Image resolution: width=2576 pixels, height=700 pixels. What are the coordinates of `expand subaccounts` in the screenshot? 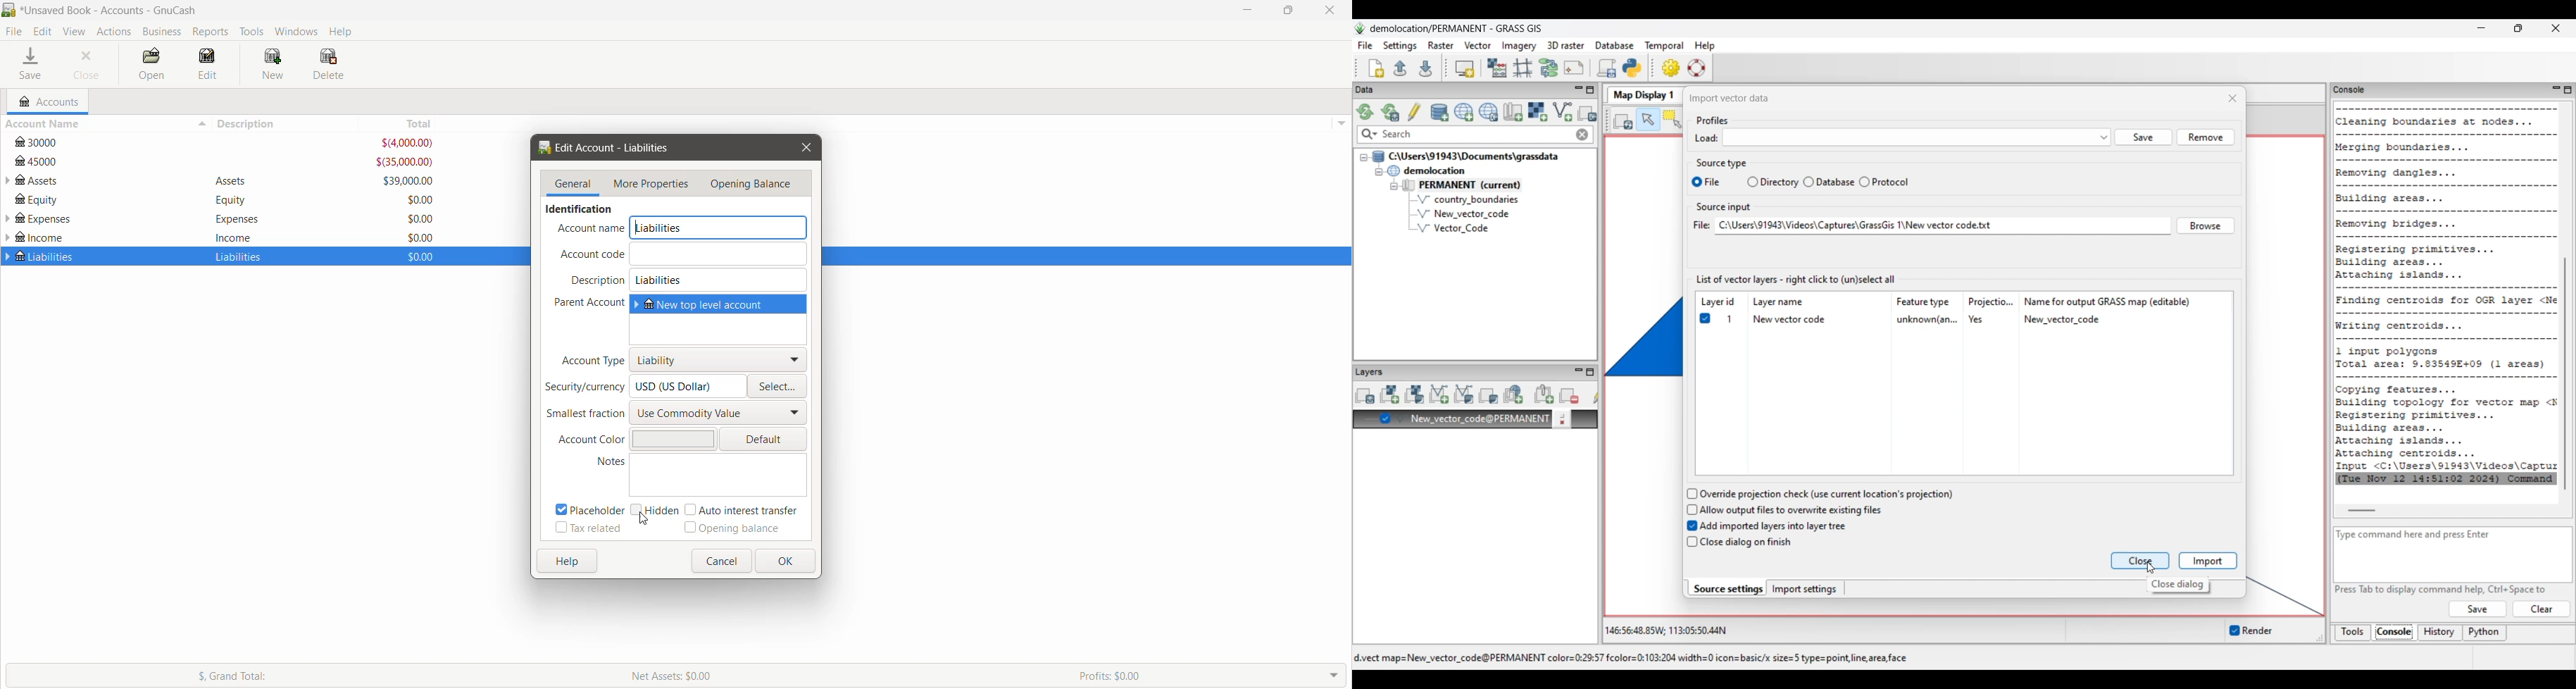 It's located at (8, 256).